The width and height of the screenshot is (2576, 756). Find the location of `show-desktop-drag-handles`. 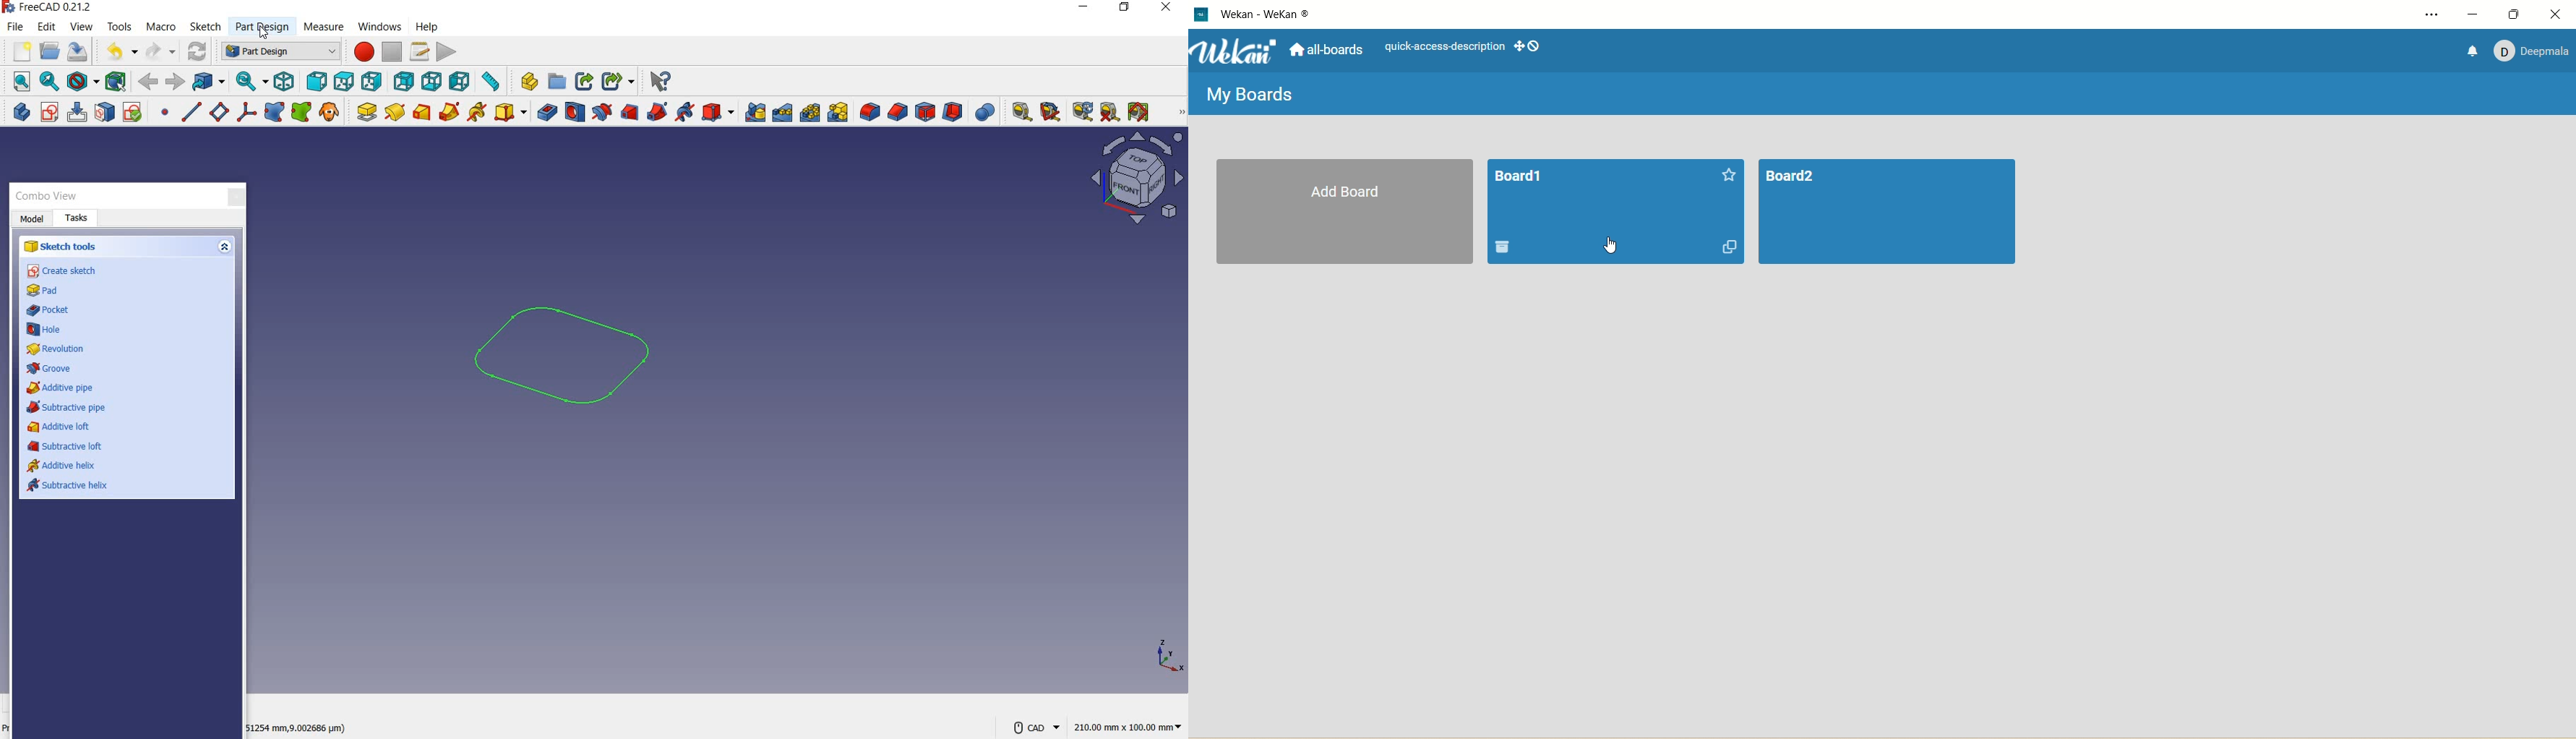

show-desktop-drag-handles is located at coordinates (1537, 46).